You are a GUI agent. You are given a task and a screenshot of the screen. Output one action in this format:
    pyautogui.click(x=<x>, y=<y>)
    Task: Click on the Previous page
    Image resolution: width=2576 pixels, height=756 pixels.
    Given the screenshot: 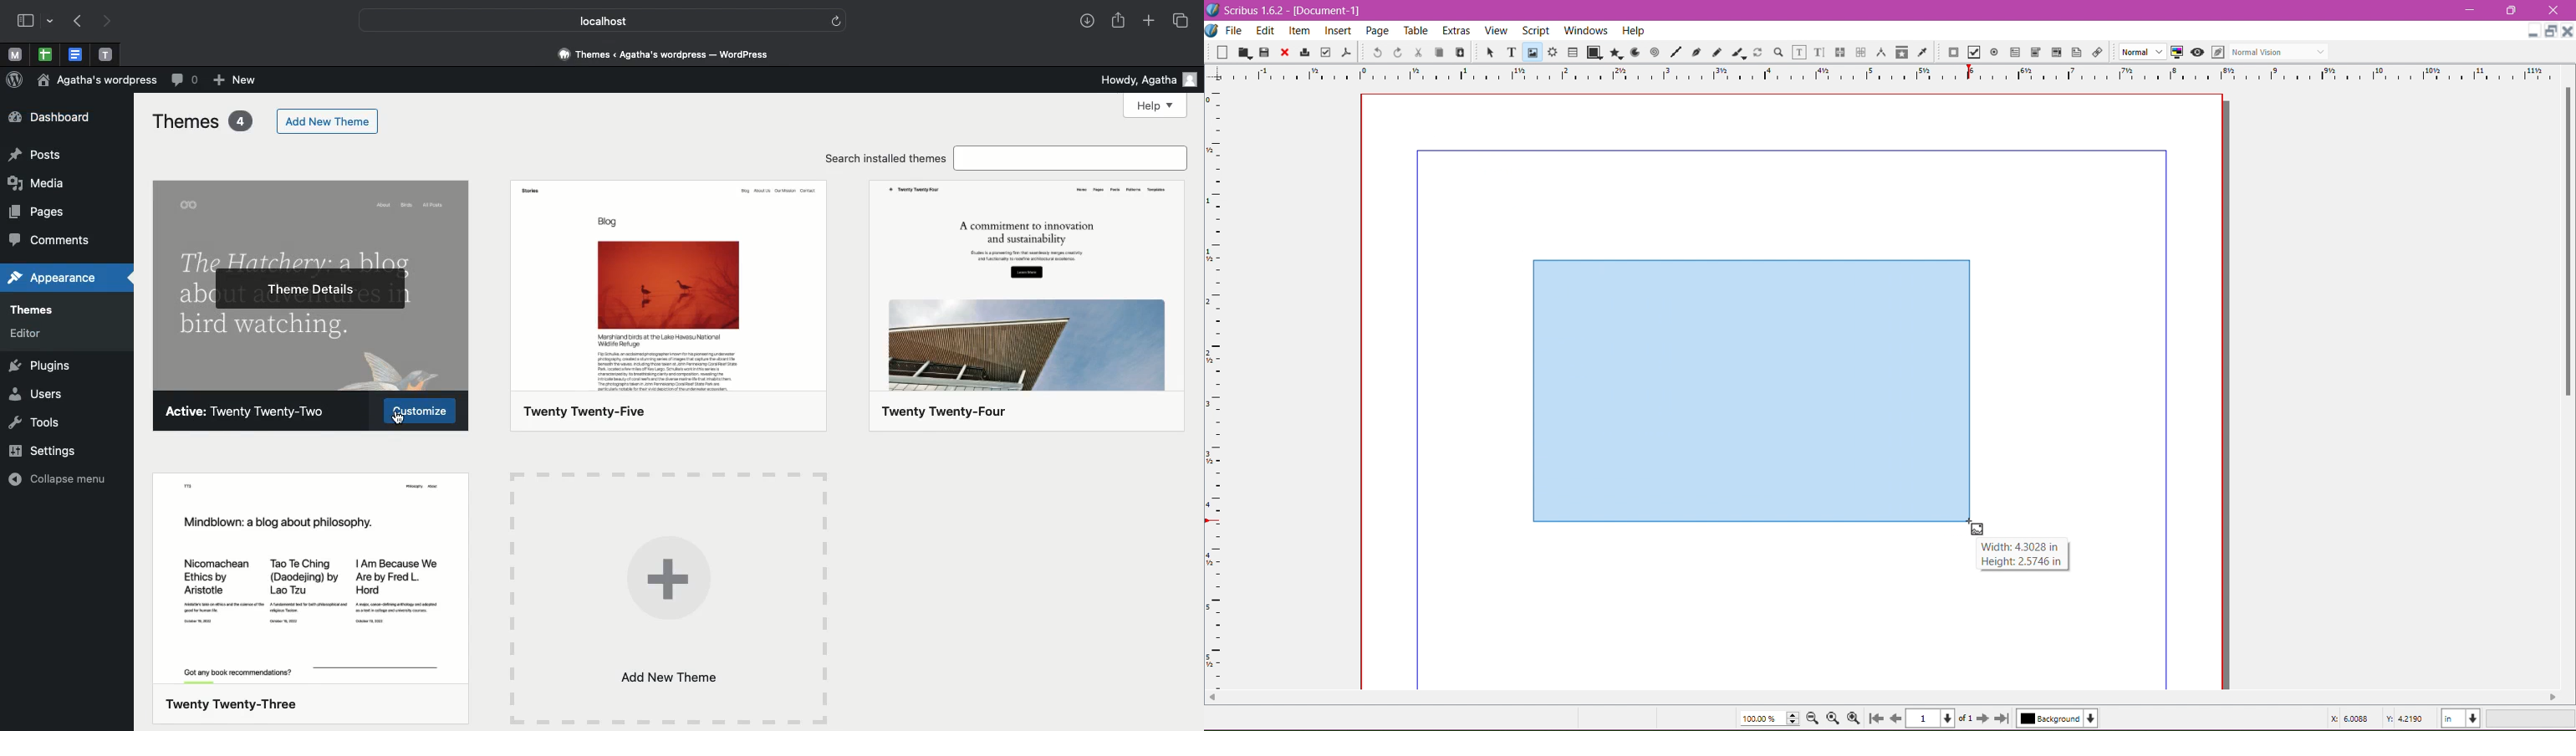 What is the action you would take?
    pyautogui.click(x=76, y=23)
    